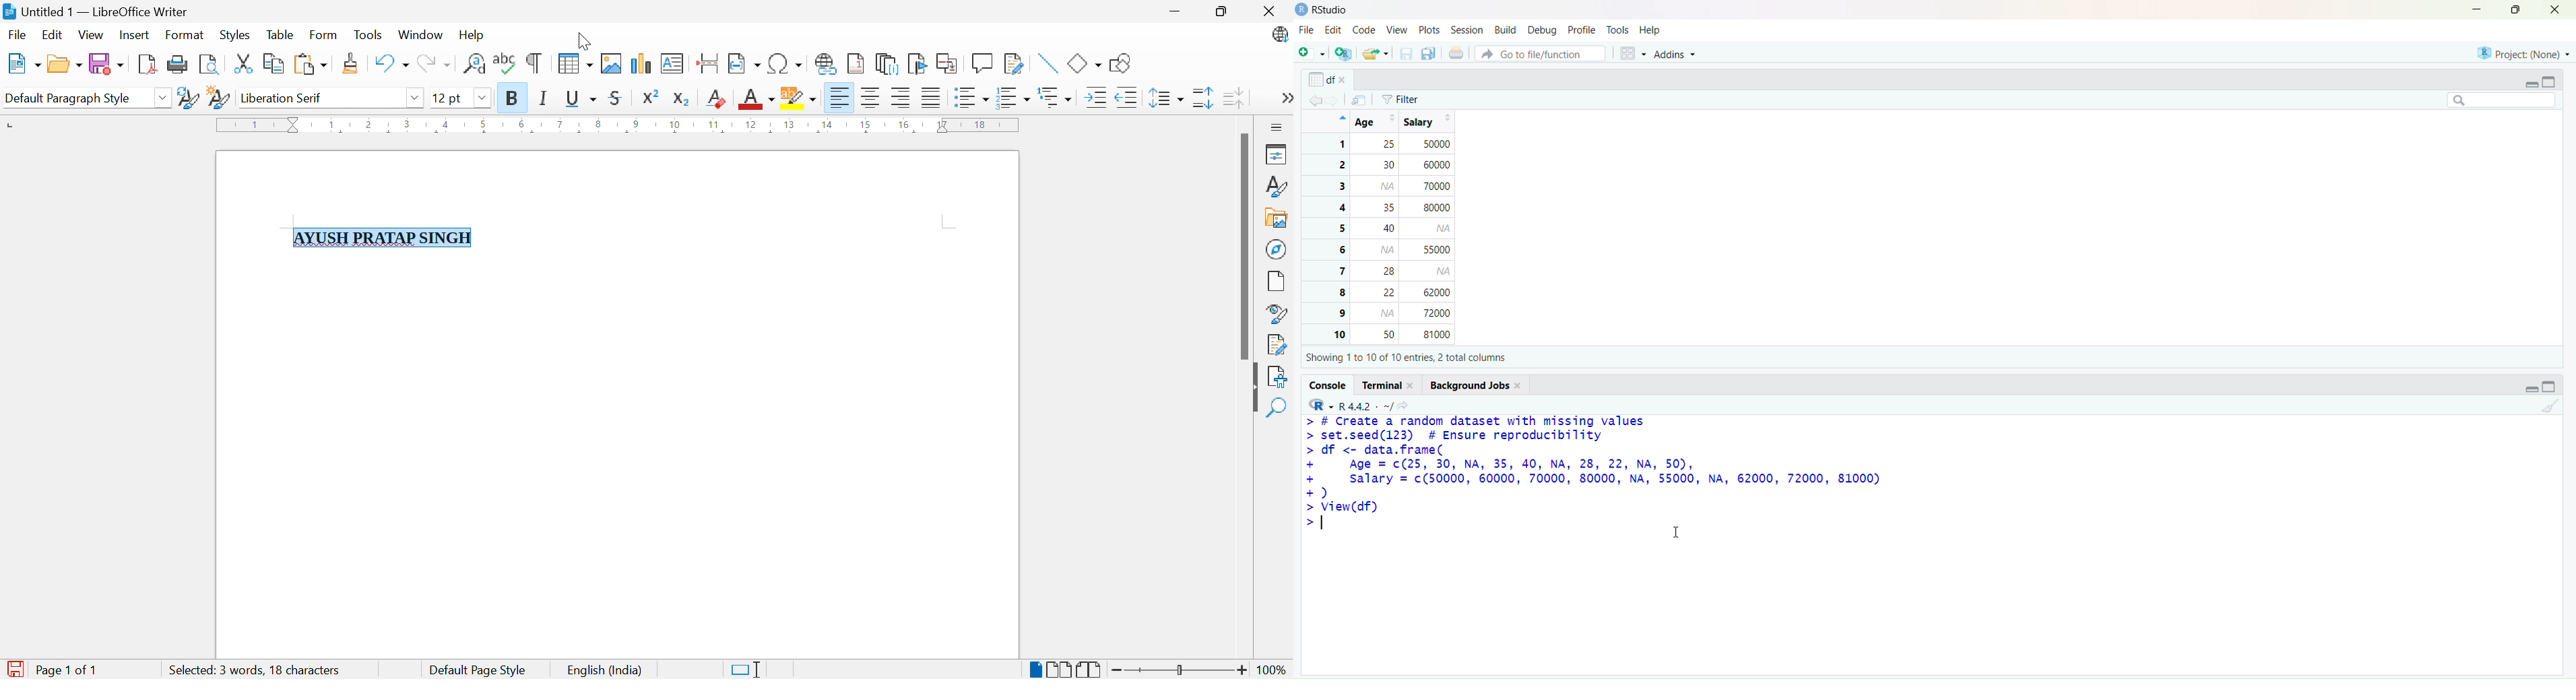 Image resolution: width=2576 pixels, height=700 pixels. Describe the element at coordinates (981, 63) in the screenshot. I see `Insert Comment` at that location.